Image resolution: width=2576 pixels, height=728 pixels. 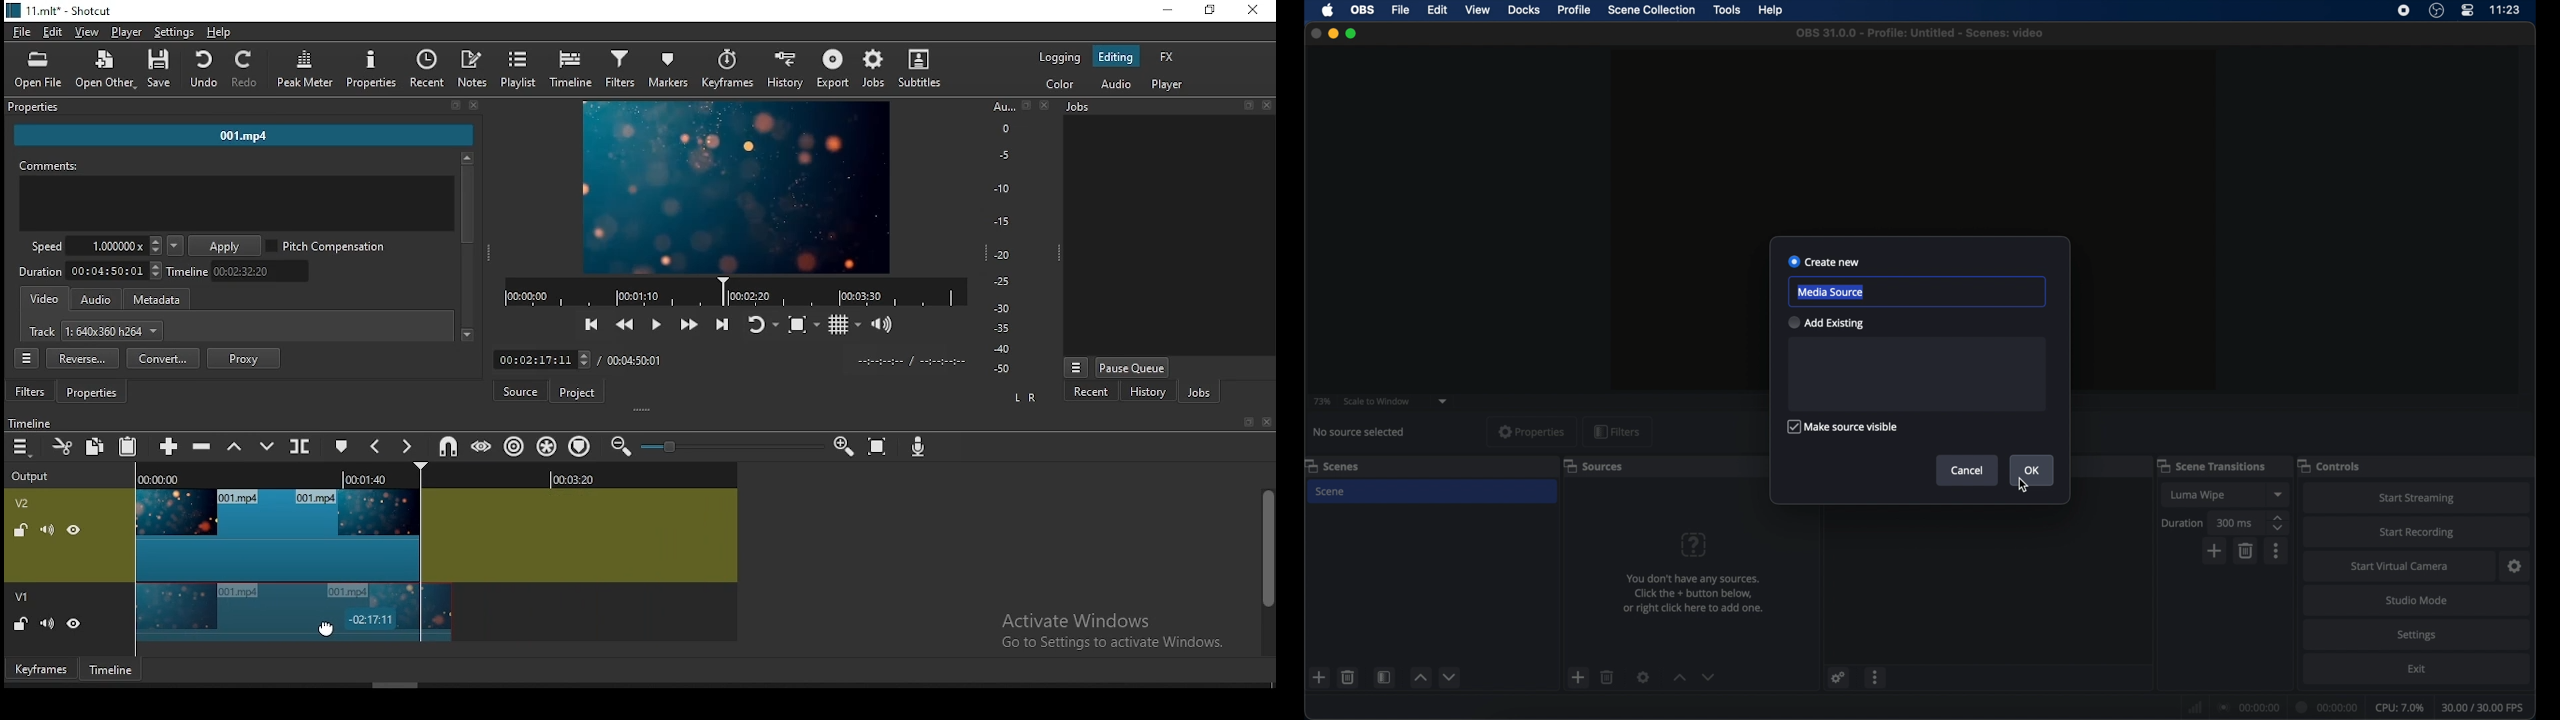 I want to click on video track V2 (split), so click(x=275, y=534).